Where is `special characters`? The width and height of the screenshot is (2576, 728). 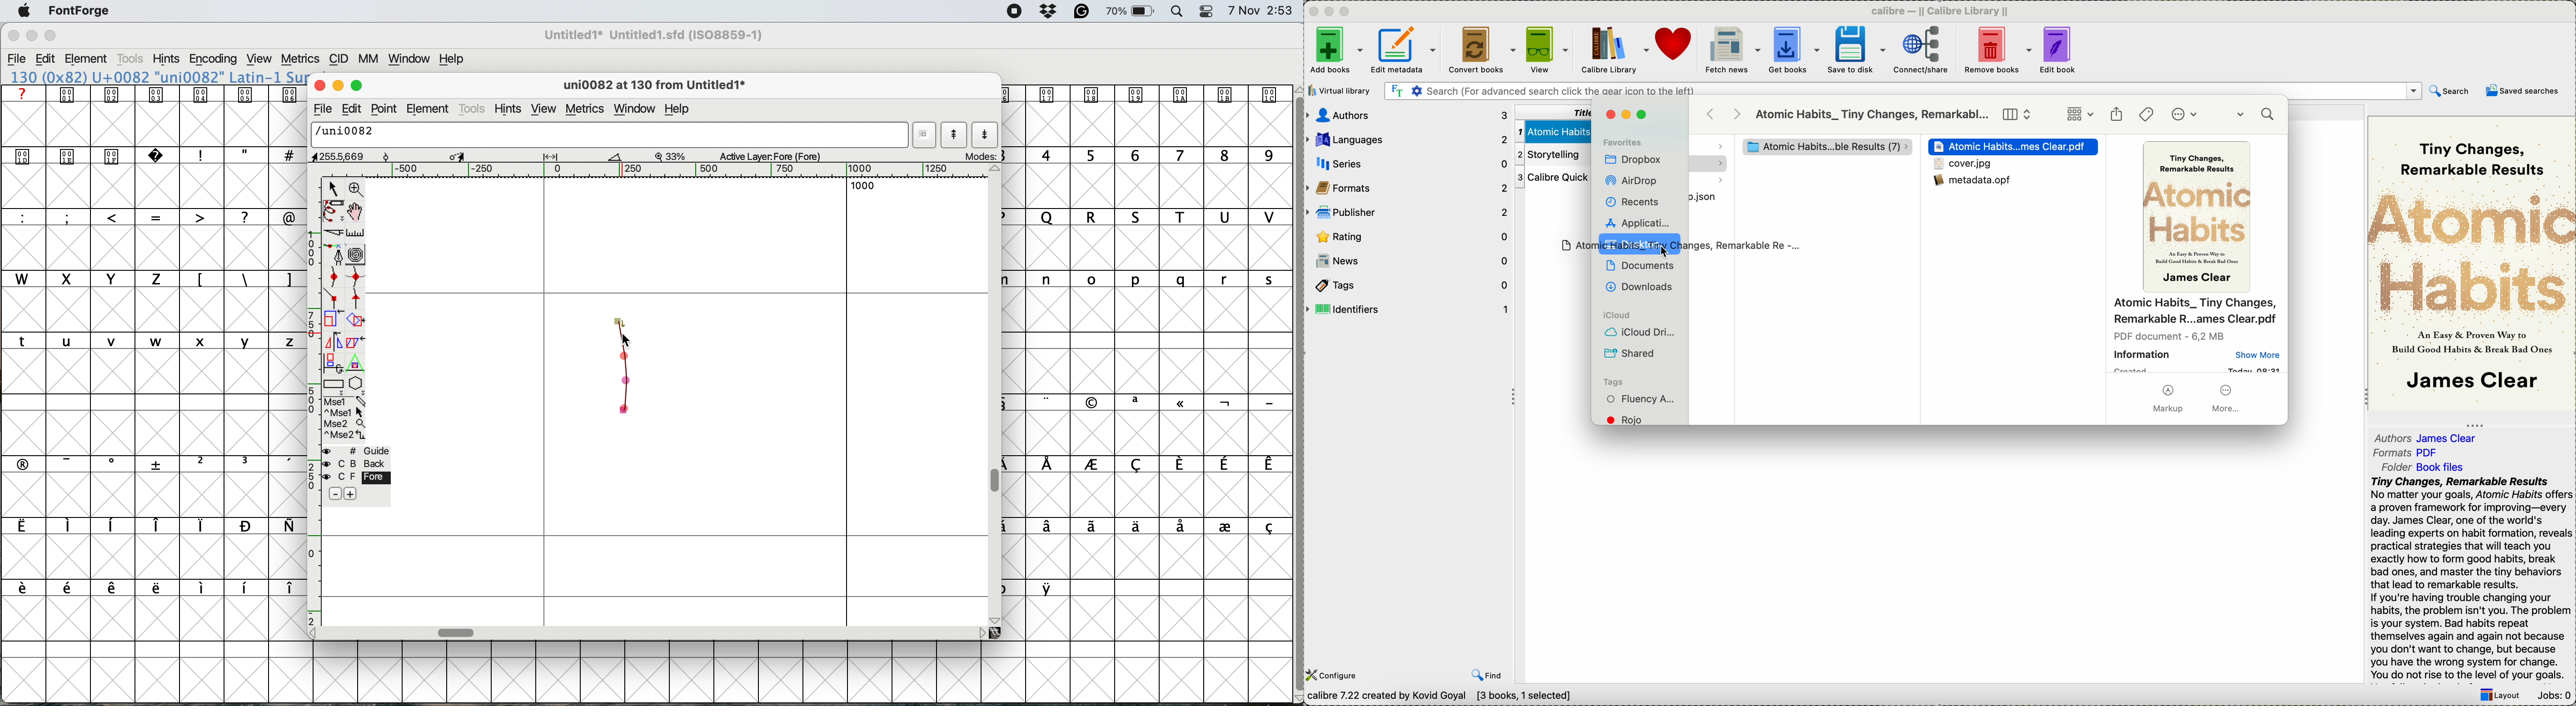
special characters is located at coordinates (1139, 402).